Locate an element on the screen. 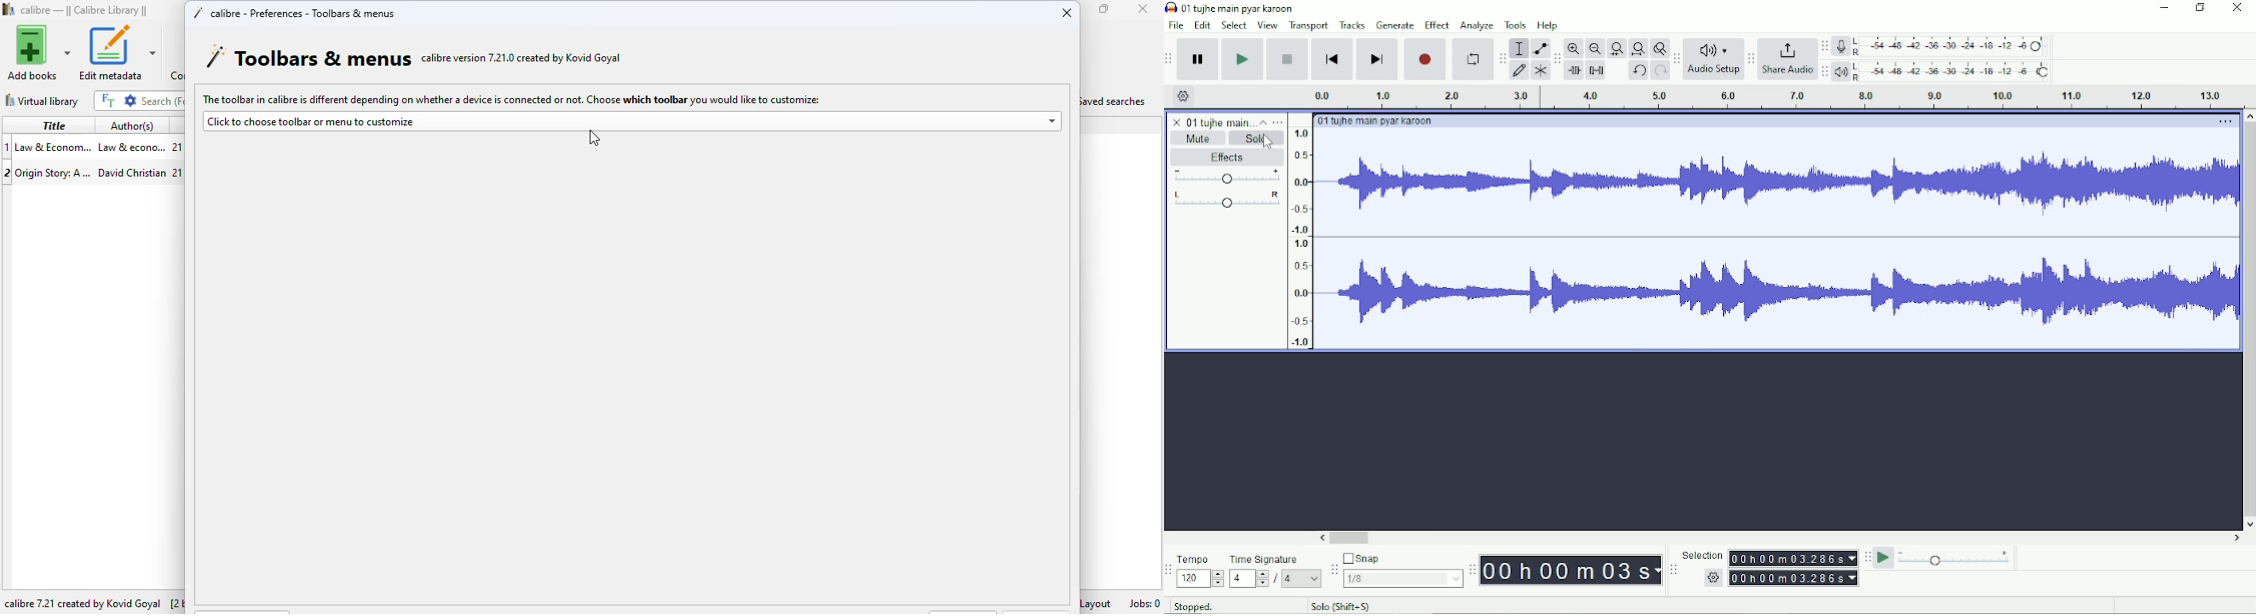 This screenshot has width=2268, height=616. Audio duration is located at coordinates (1770, 96).